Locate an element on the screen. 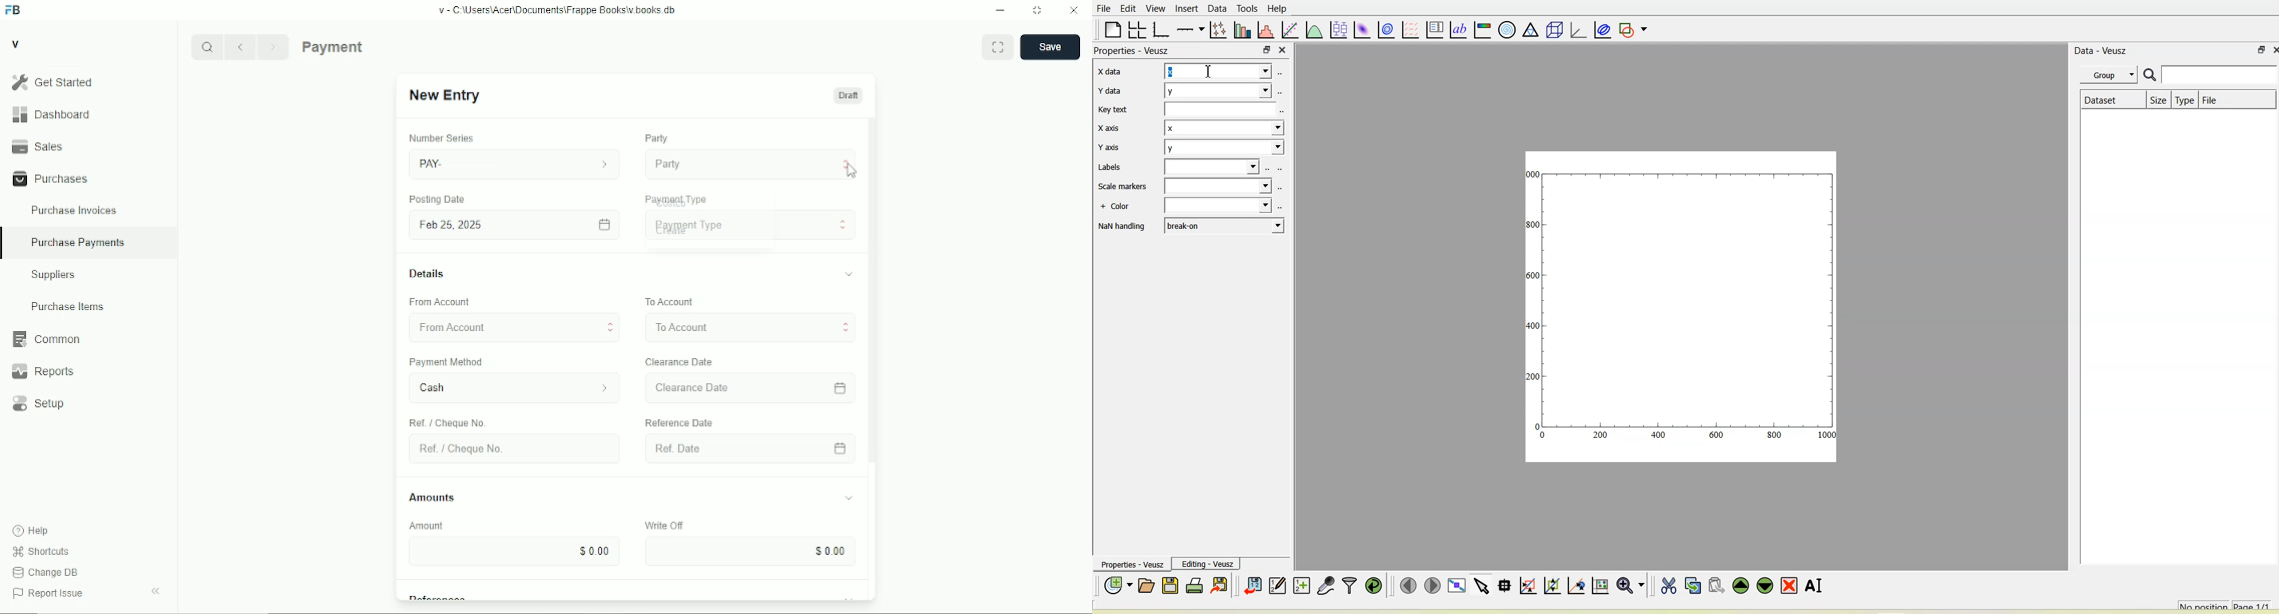 The image size is (2296, 616). From Account is located at coordinates (508, 325).